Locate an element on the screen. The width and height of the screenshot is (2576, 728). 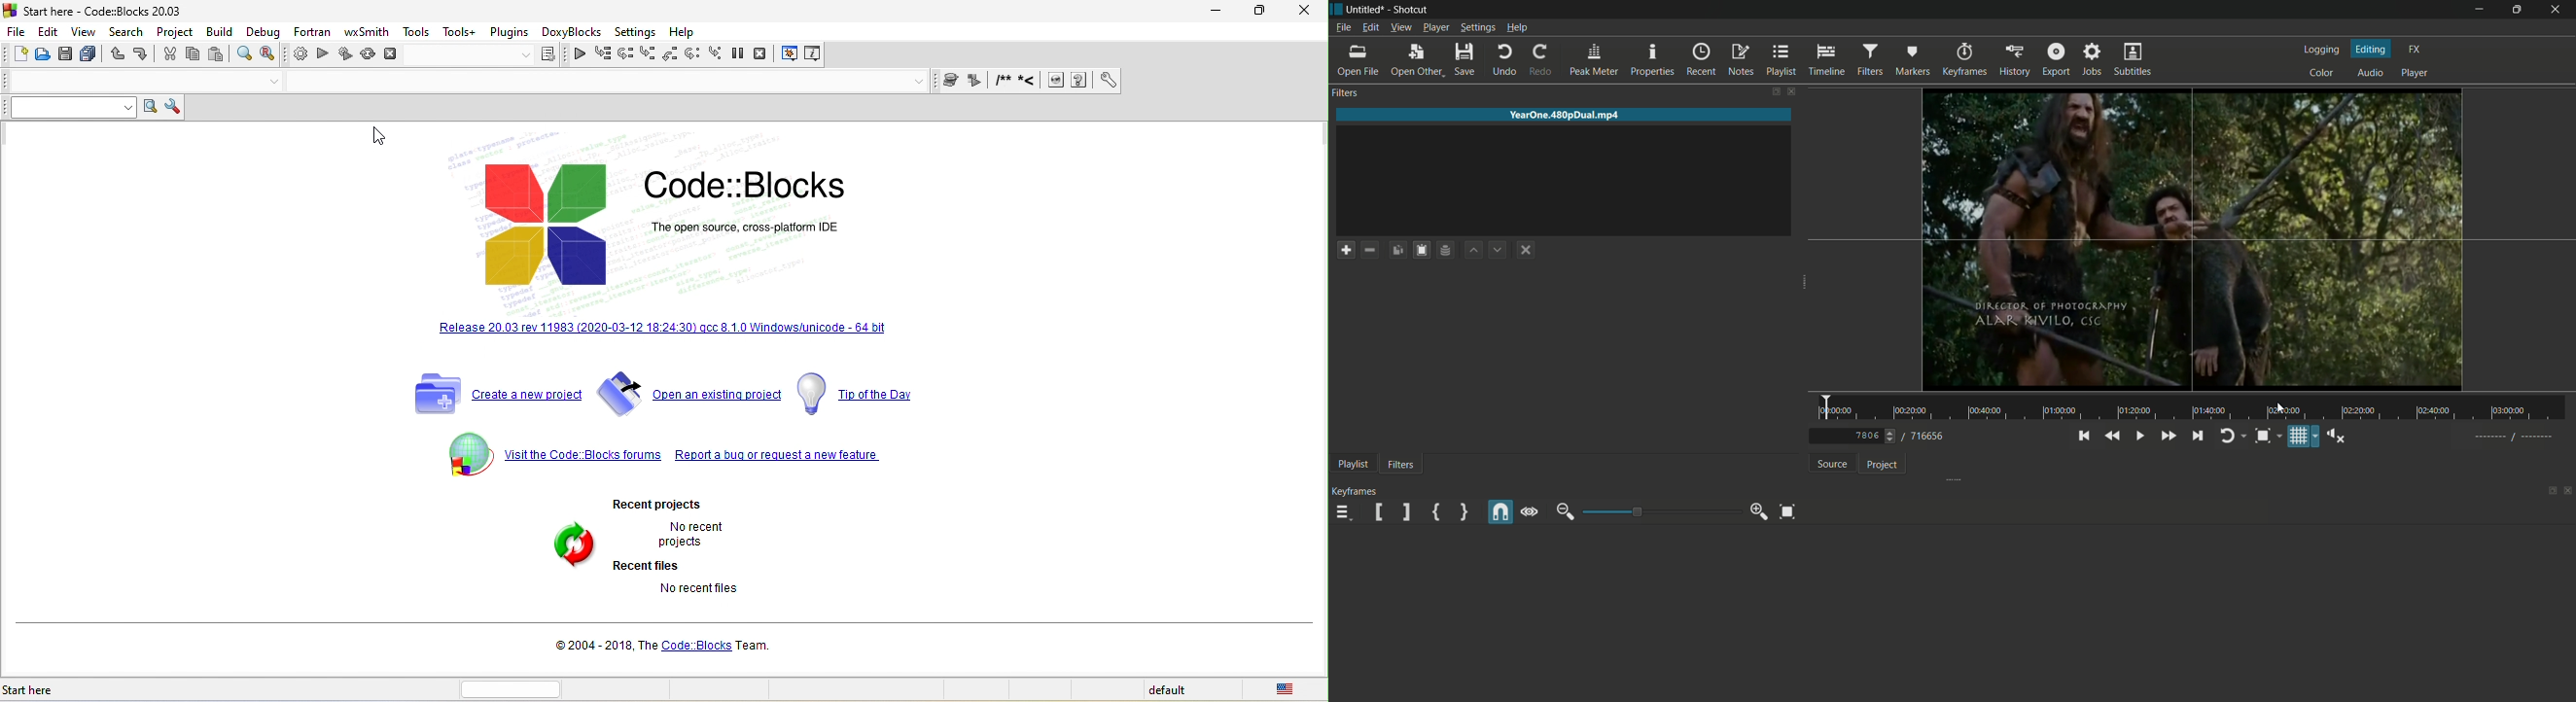
time is located at coordinates (2196, 408).